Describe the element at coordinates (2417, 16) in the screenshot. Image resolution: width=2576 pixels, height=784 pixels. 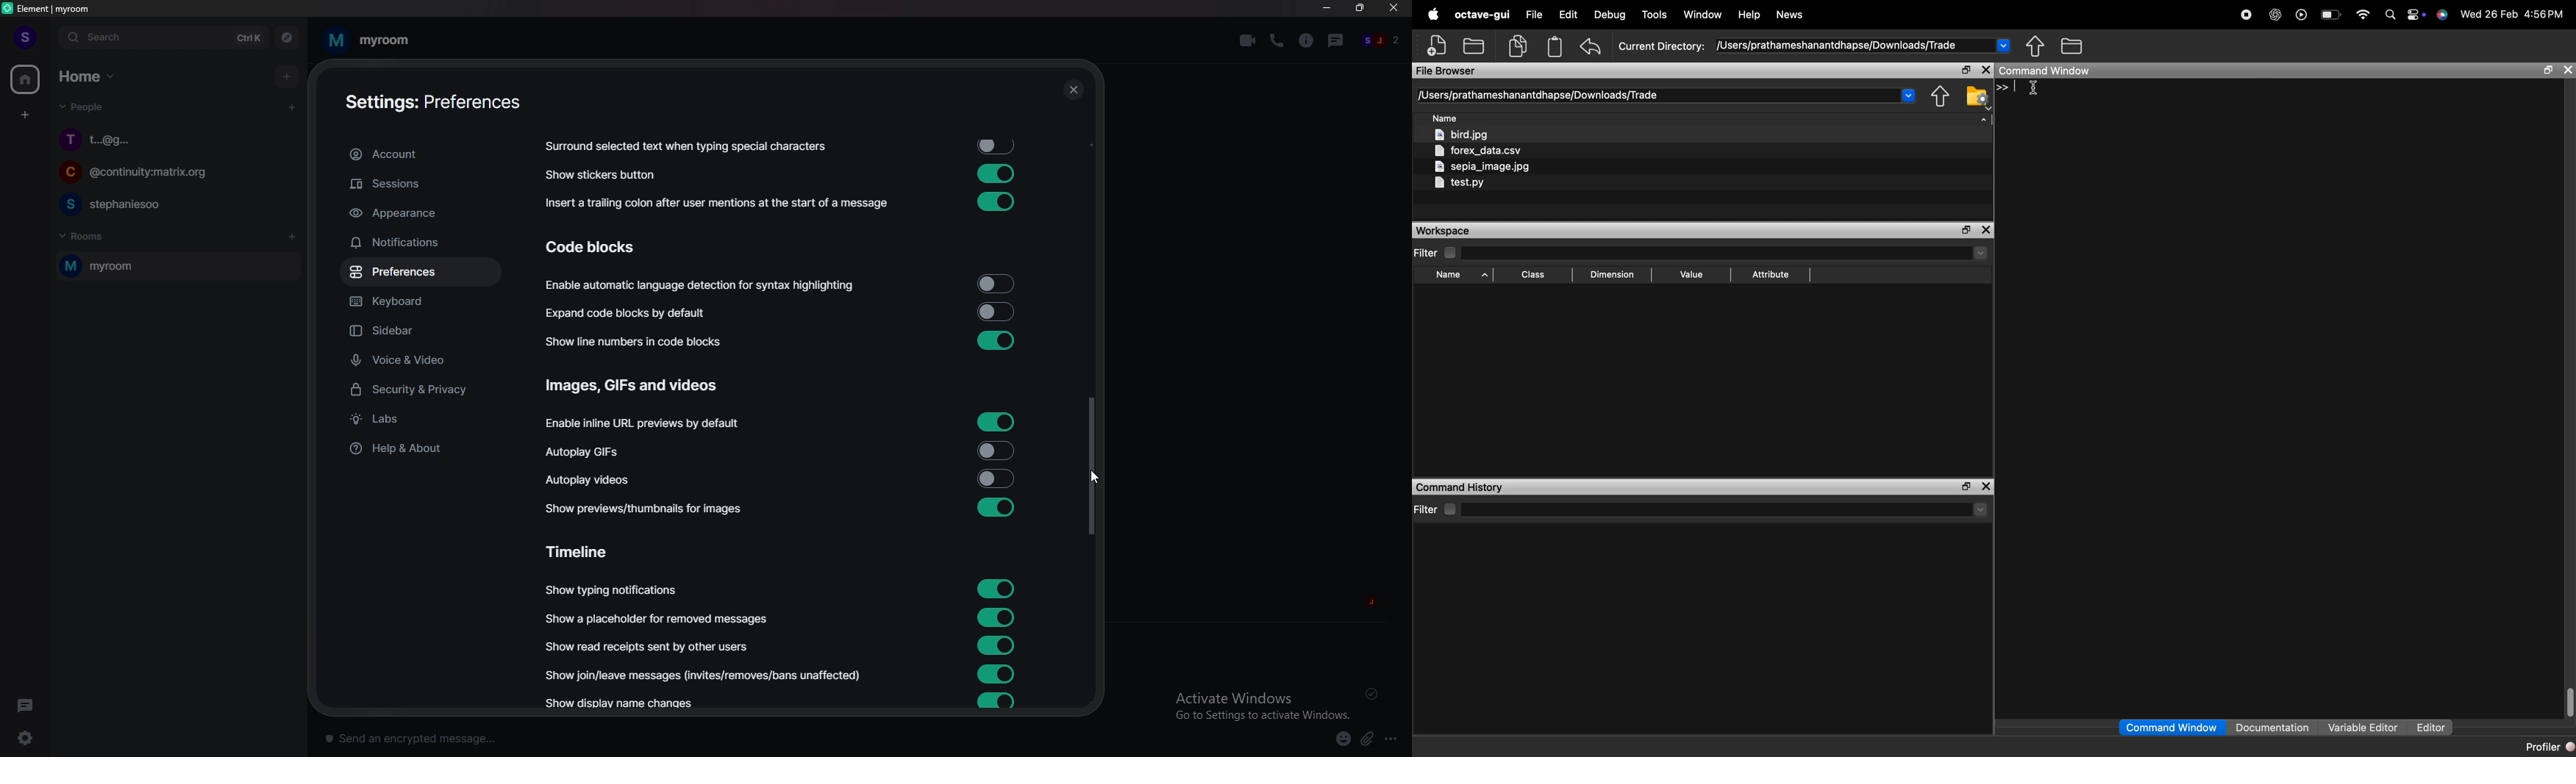
I see `action center` at that location.